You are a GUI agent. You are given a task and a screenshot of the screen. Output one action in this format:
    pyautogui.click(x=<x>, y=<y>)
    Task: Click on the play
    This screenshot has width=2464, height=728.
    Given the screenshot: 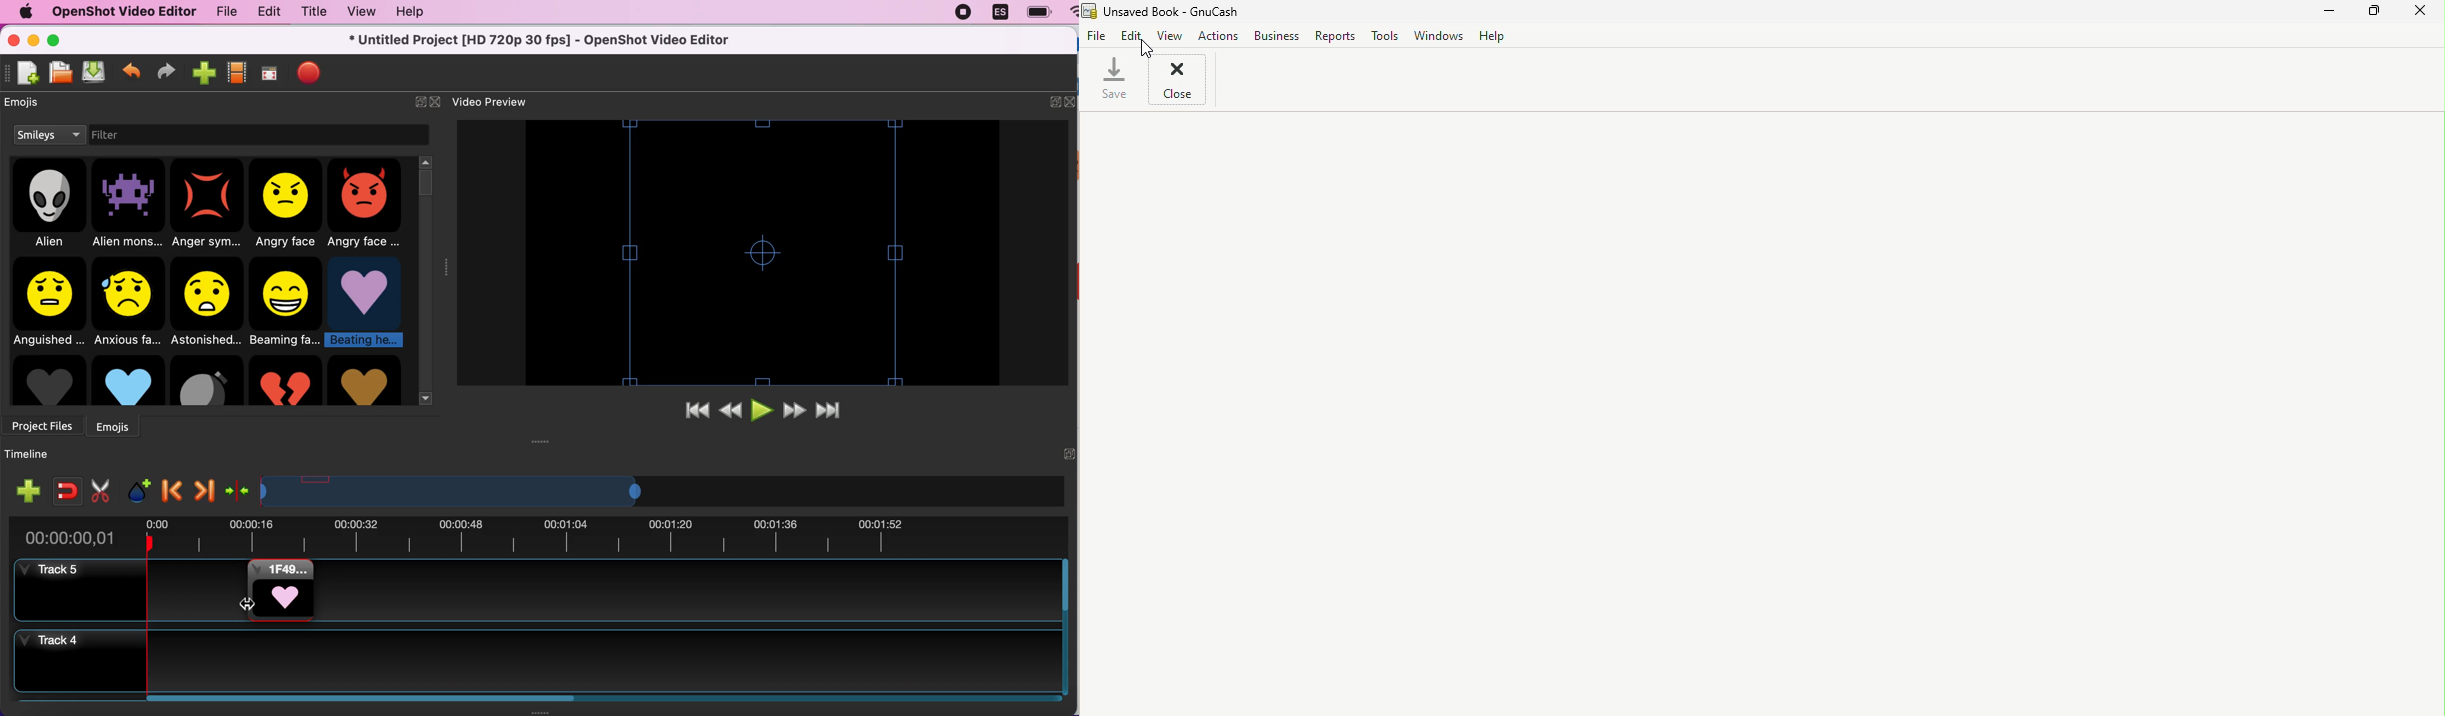 What is the action you would take?
    pyautogui.click(x=763, y=409)
    